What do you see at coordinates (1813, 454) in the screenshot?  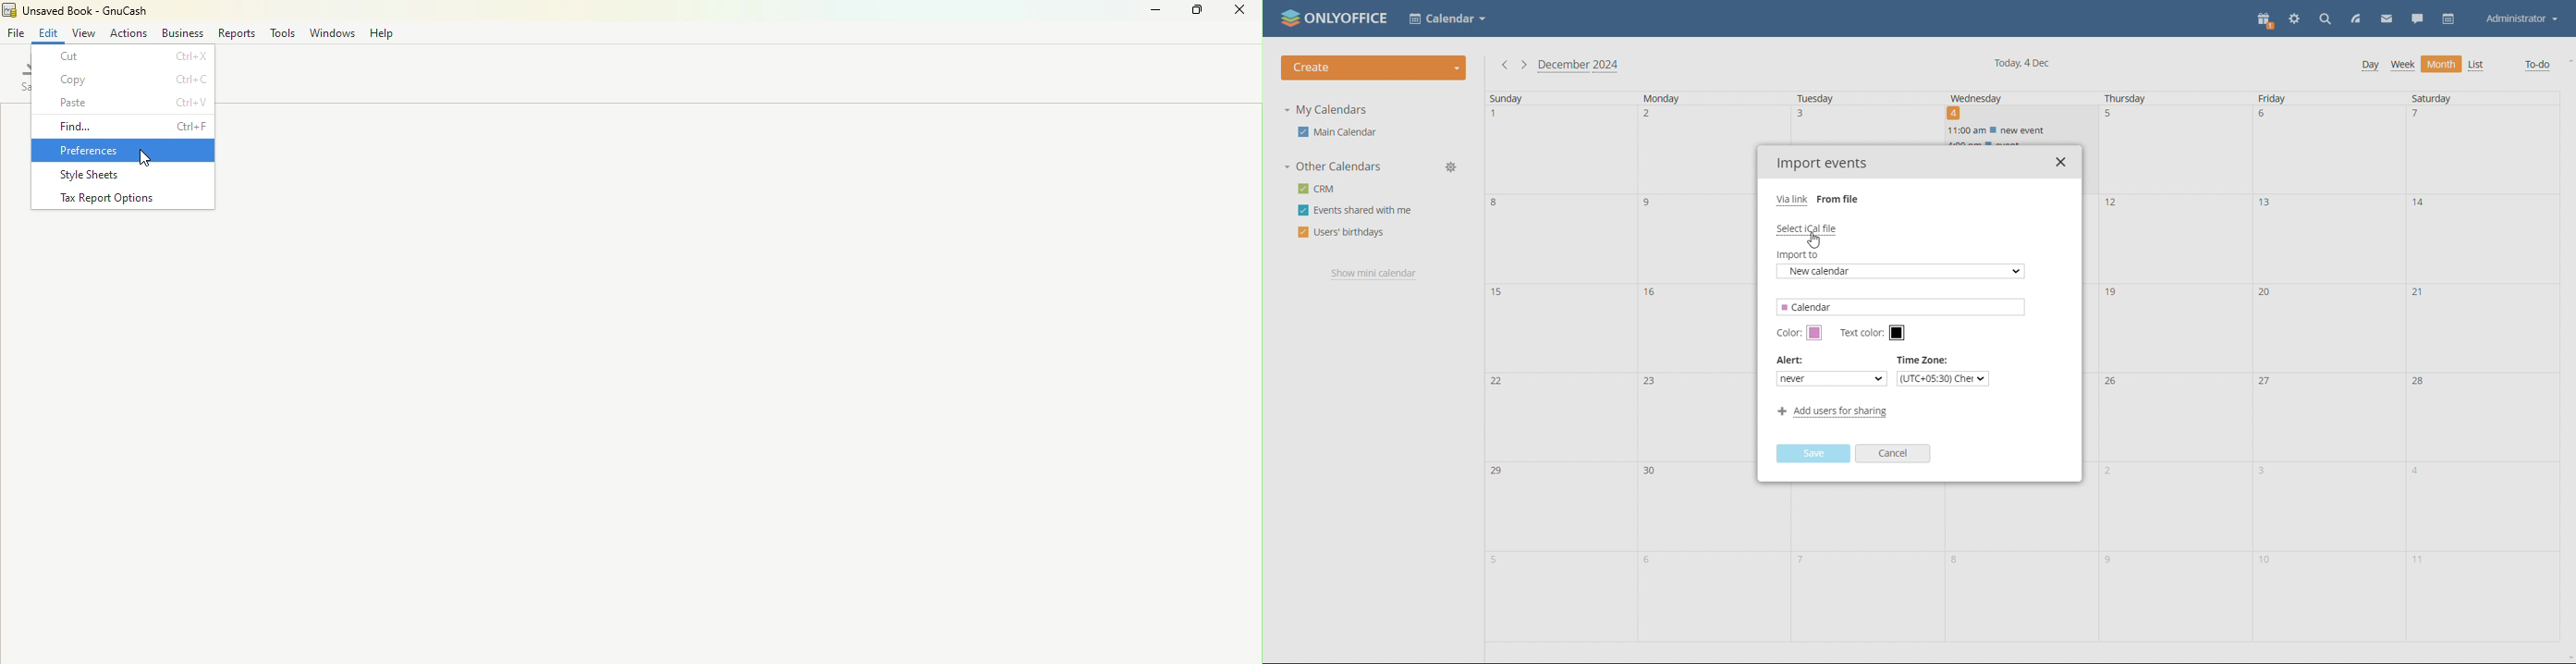 I see `save` at bounding box center [1813, 454].